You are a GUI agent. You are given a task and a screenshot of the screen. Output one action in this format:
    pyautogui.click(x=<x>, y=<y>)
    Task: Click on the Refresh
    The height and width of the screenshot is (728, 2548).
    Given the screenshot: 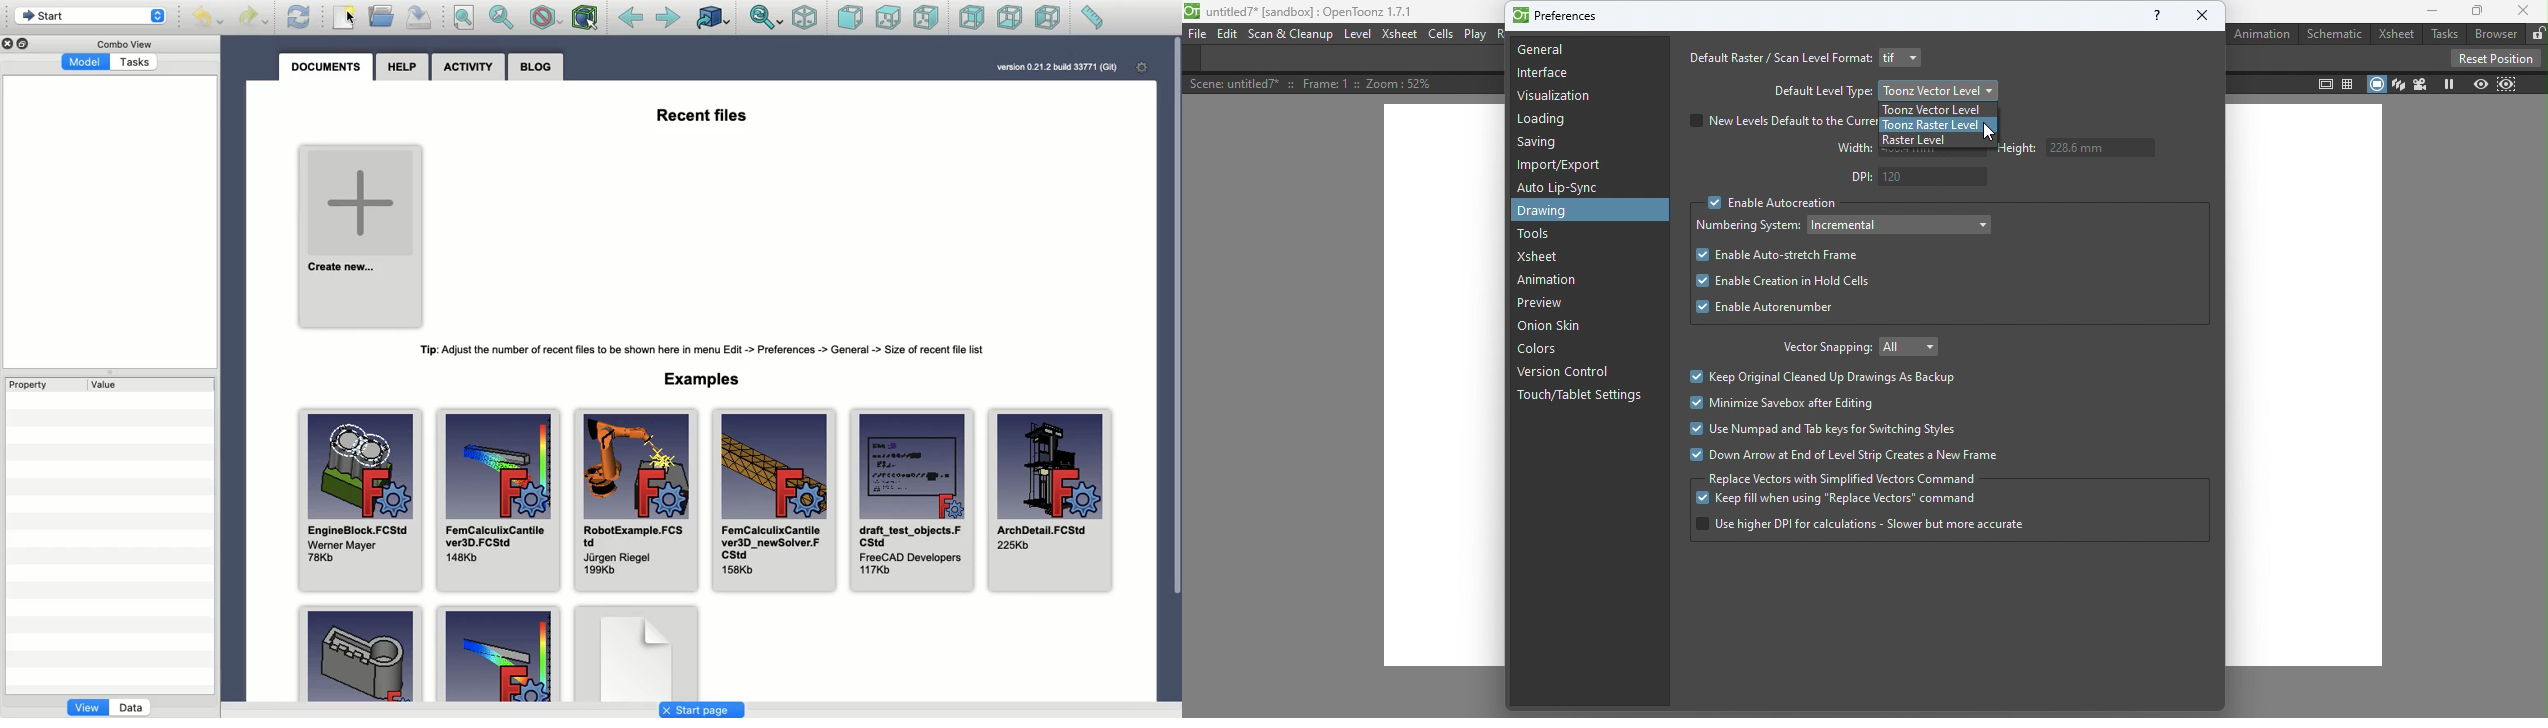 What is the action you would take?
    pyautogui.click(x=298, y=17)
    